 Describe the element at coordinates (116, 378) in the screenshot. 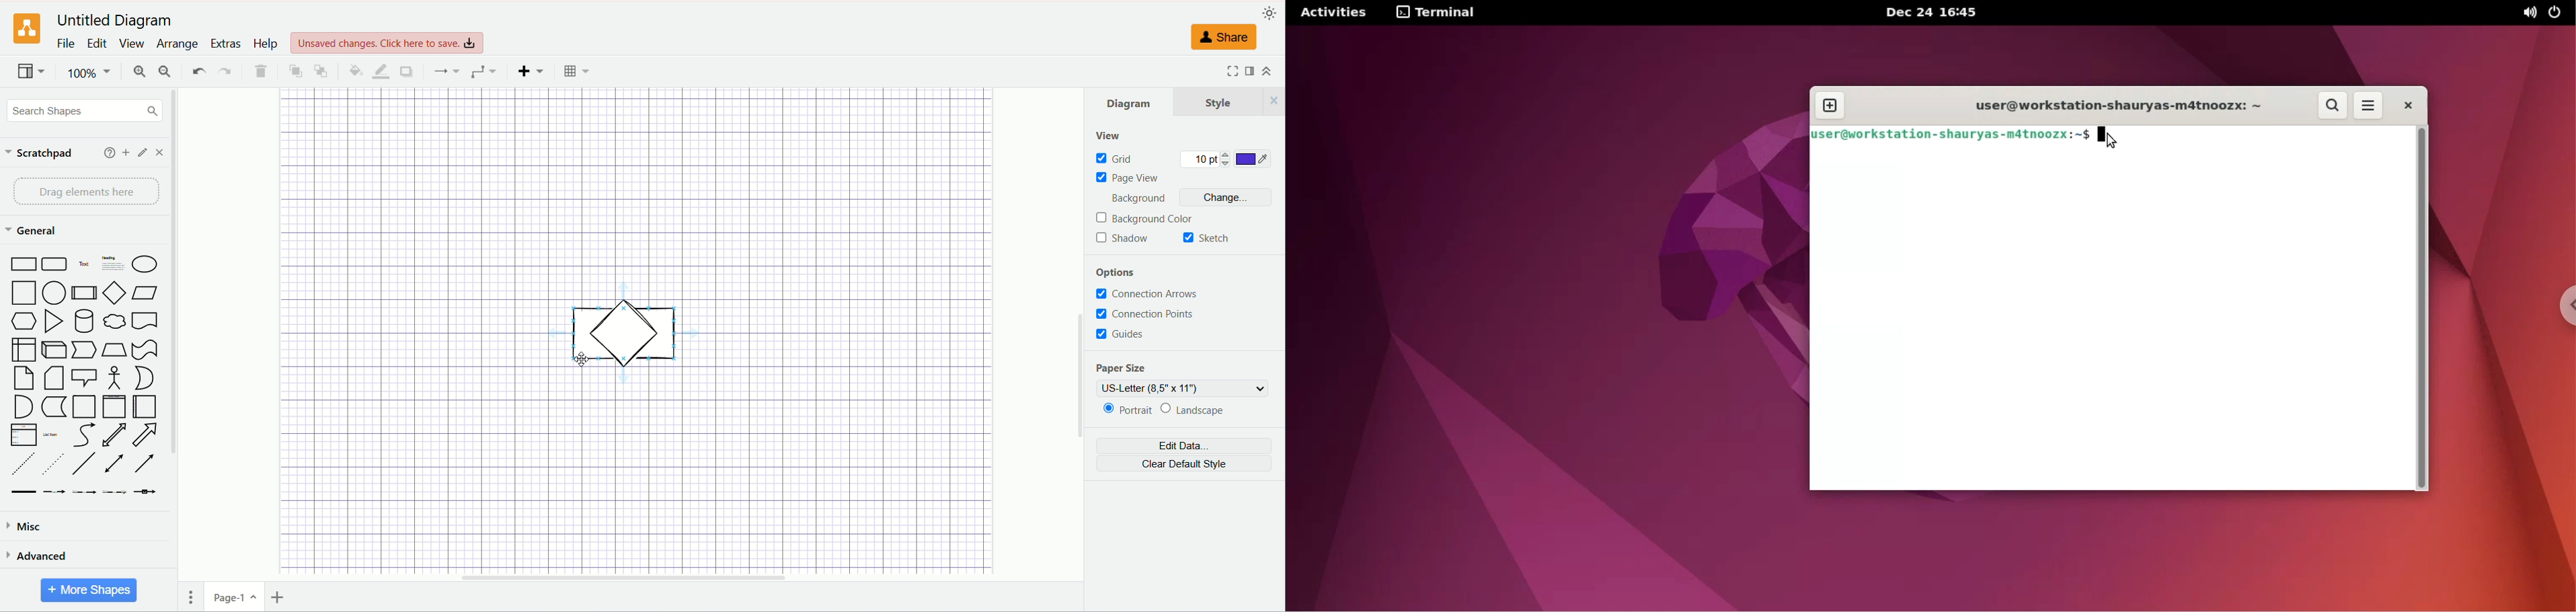

I see `Actor` at that location.